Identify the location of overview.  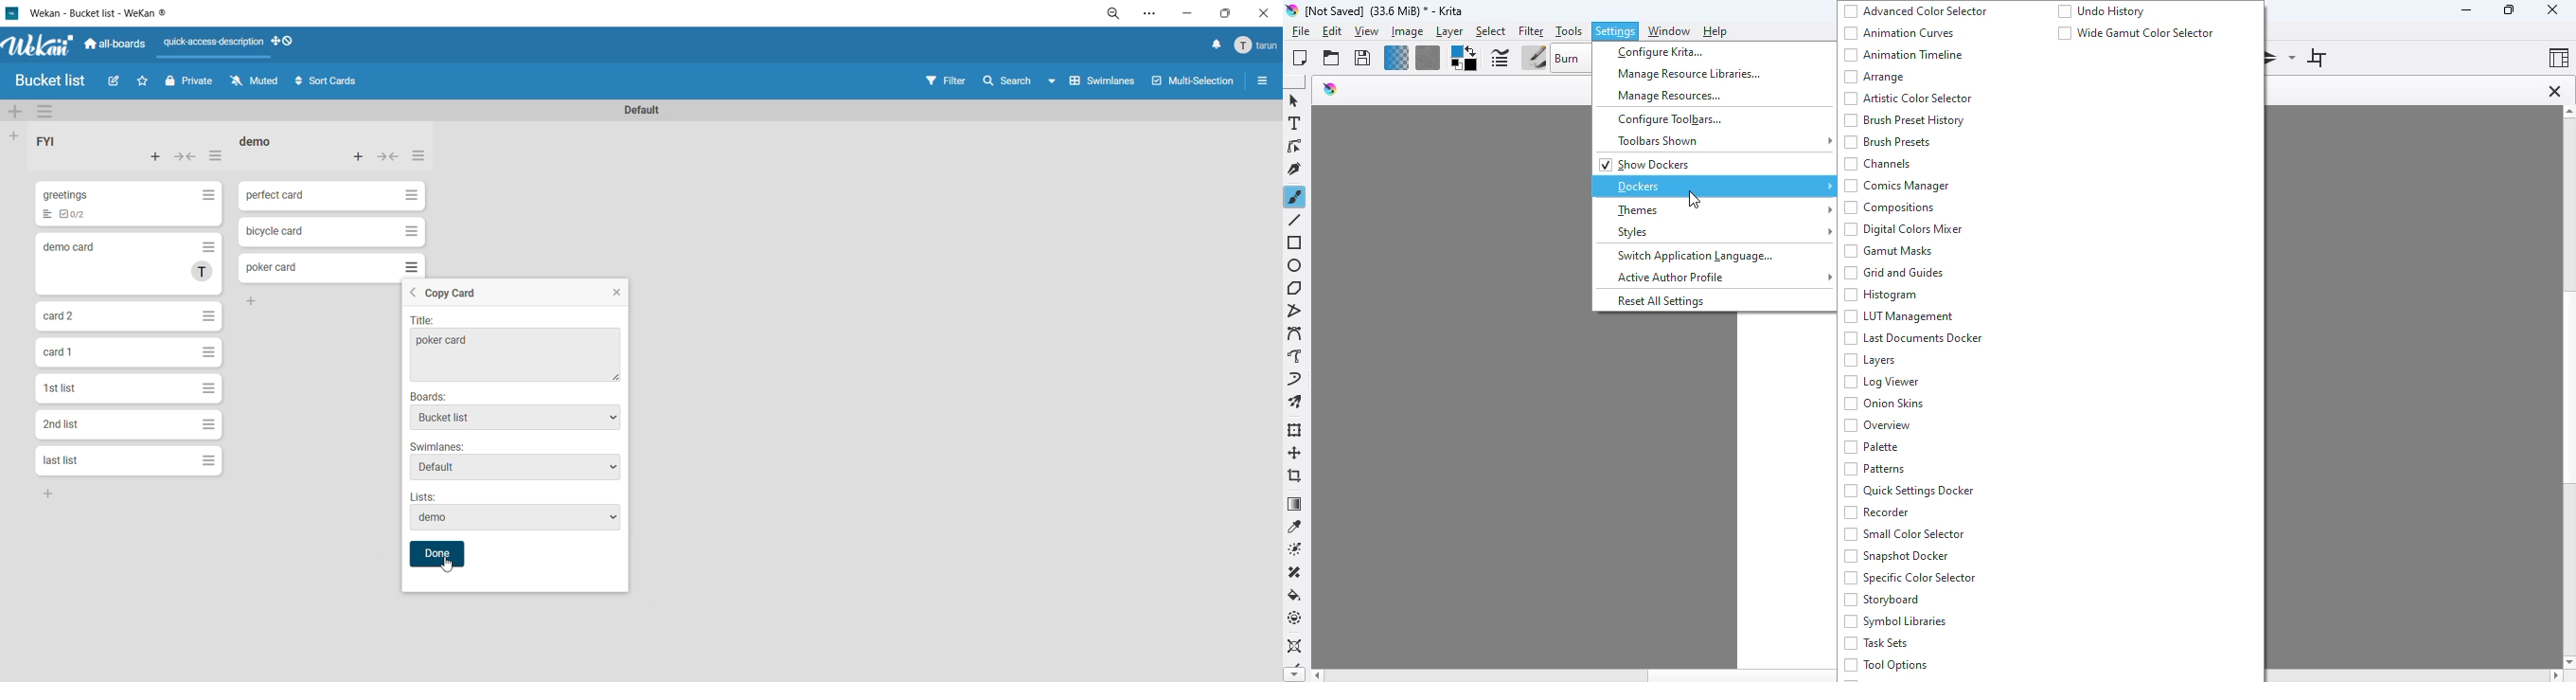
(1877, 425).